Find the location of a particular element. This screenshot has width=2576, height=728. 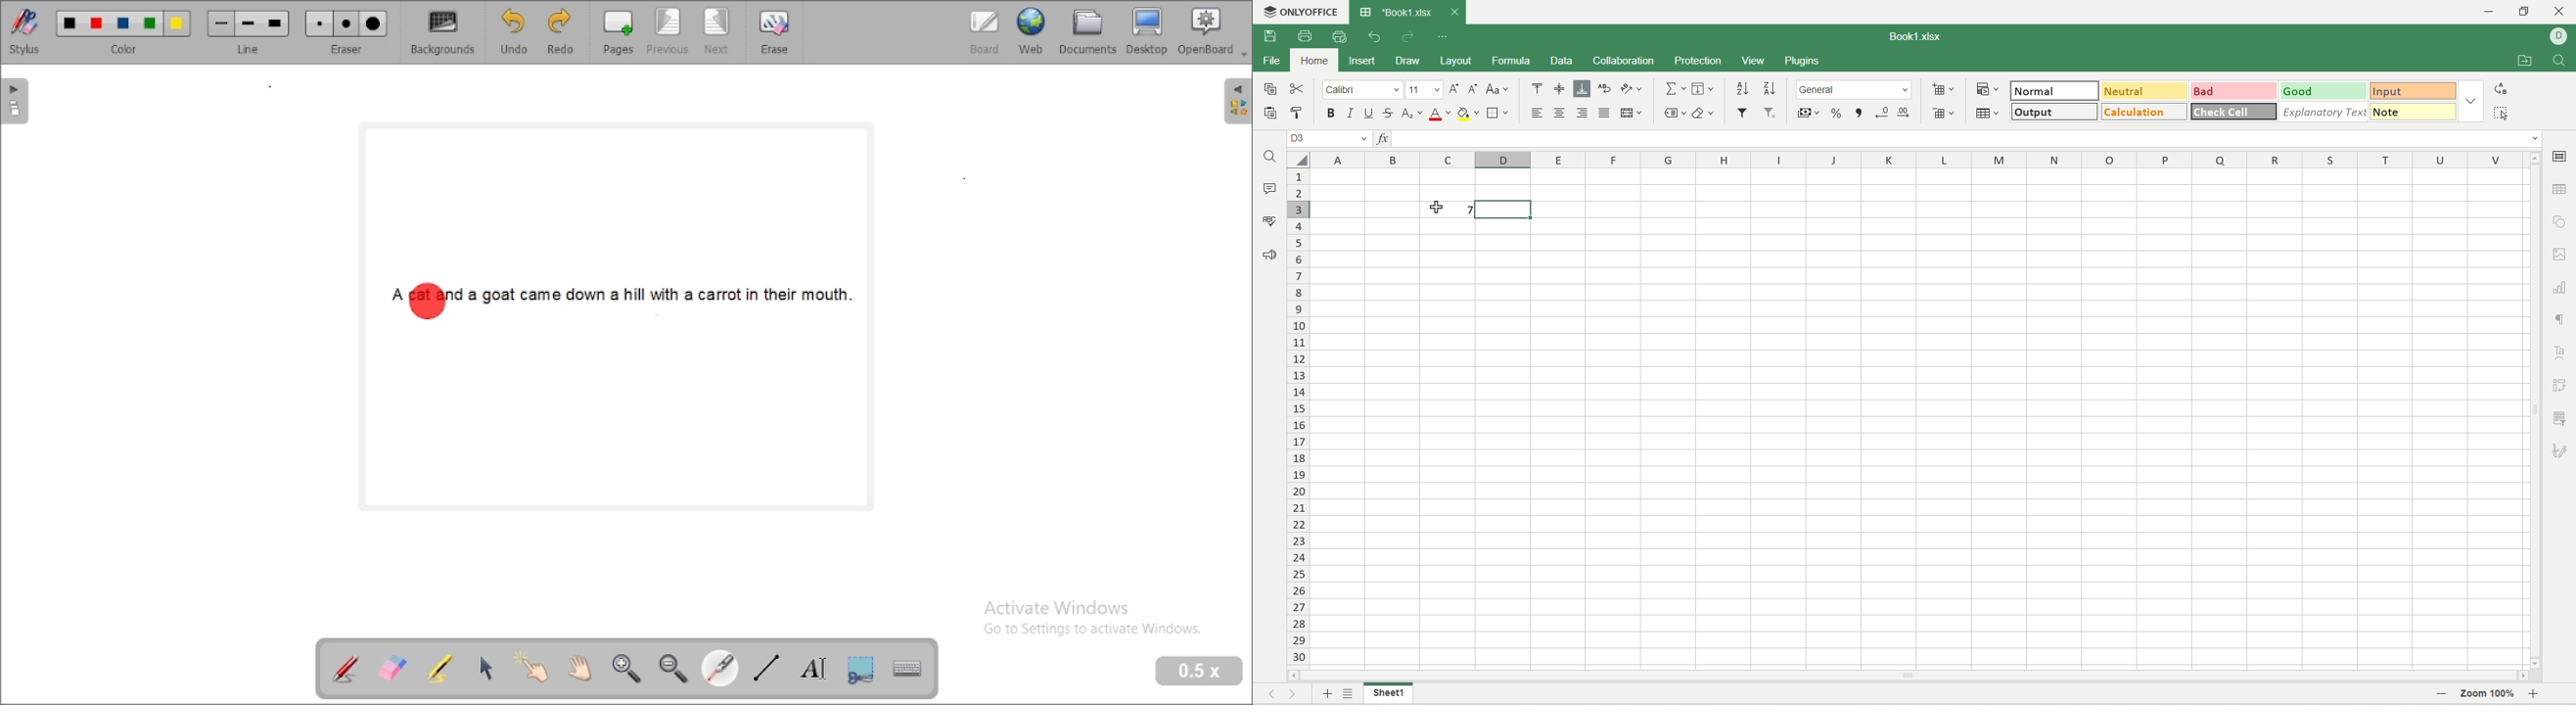

object settings is located at coordinates (2561, 221).